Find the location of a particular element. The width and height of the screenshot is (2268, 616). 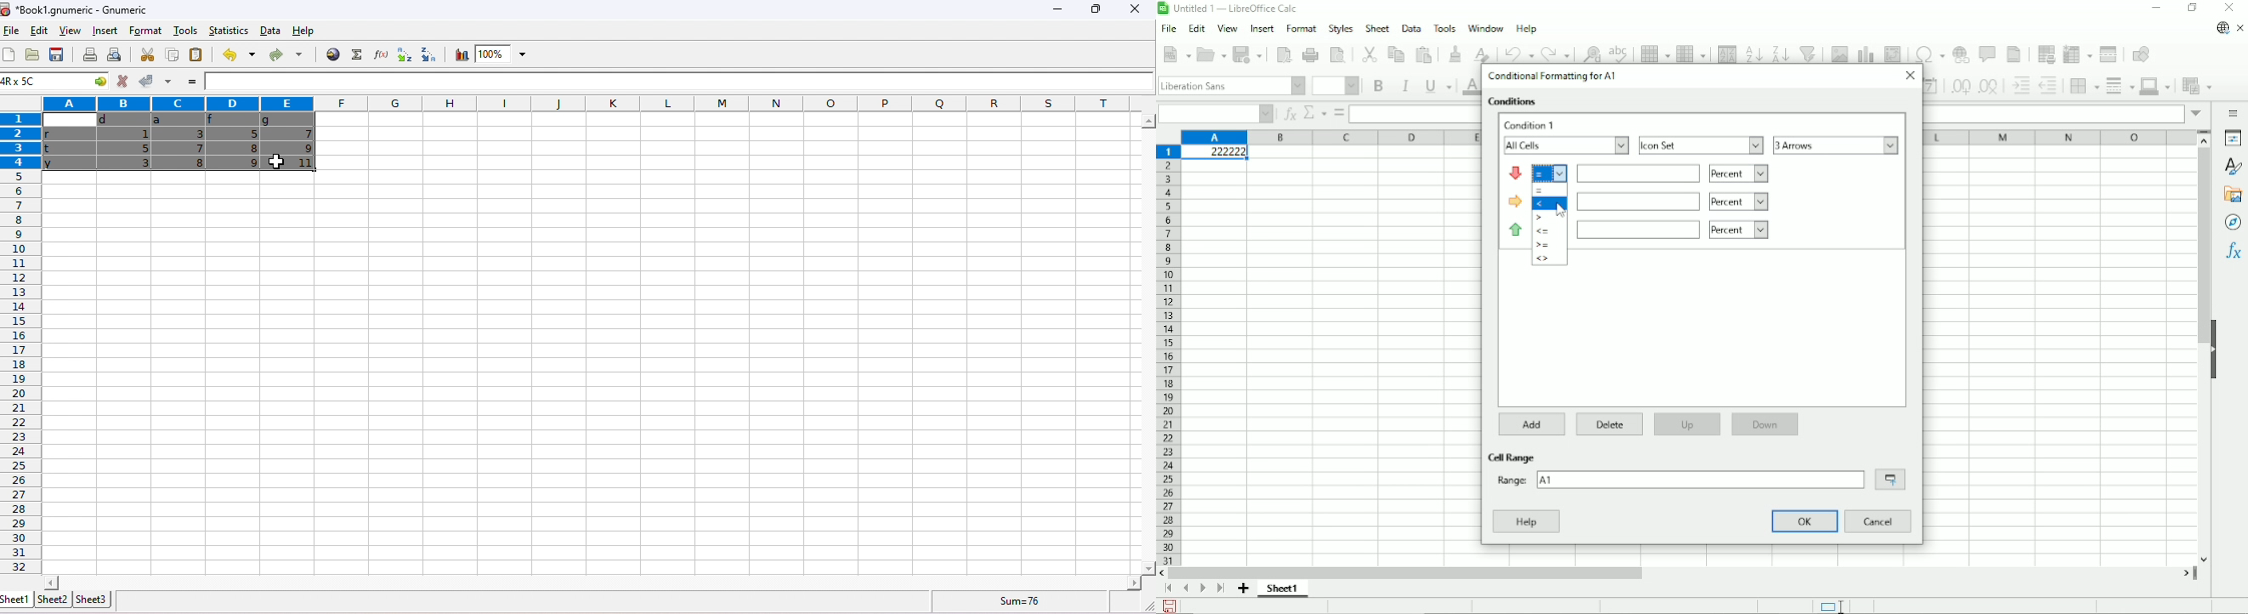

sheet1 is located at coordinates (16, 600).